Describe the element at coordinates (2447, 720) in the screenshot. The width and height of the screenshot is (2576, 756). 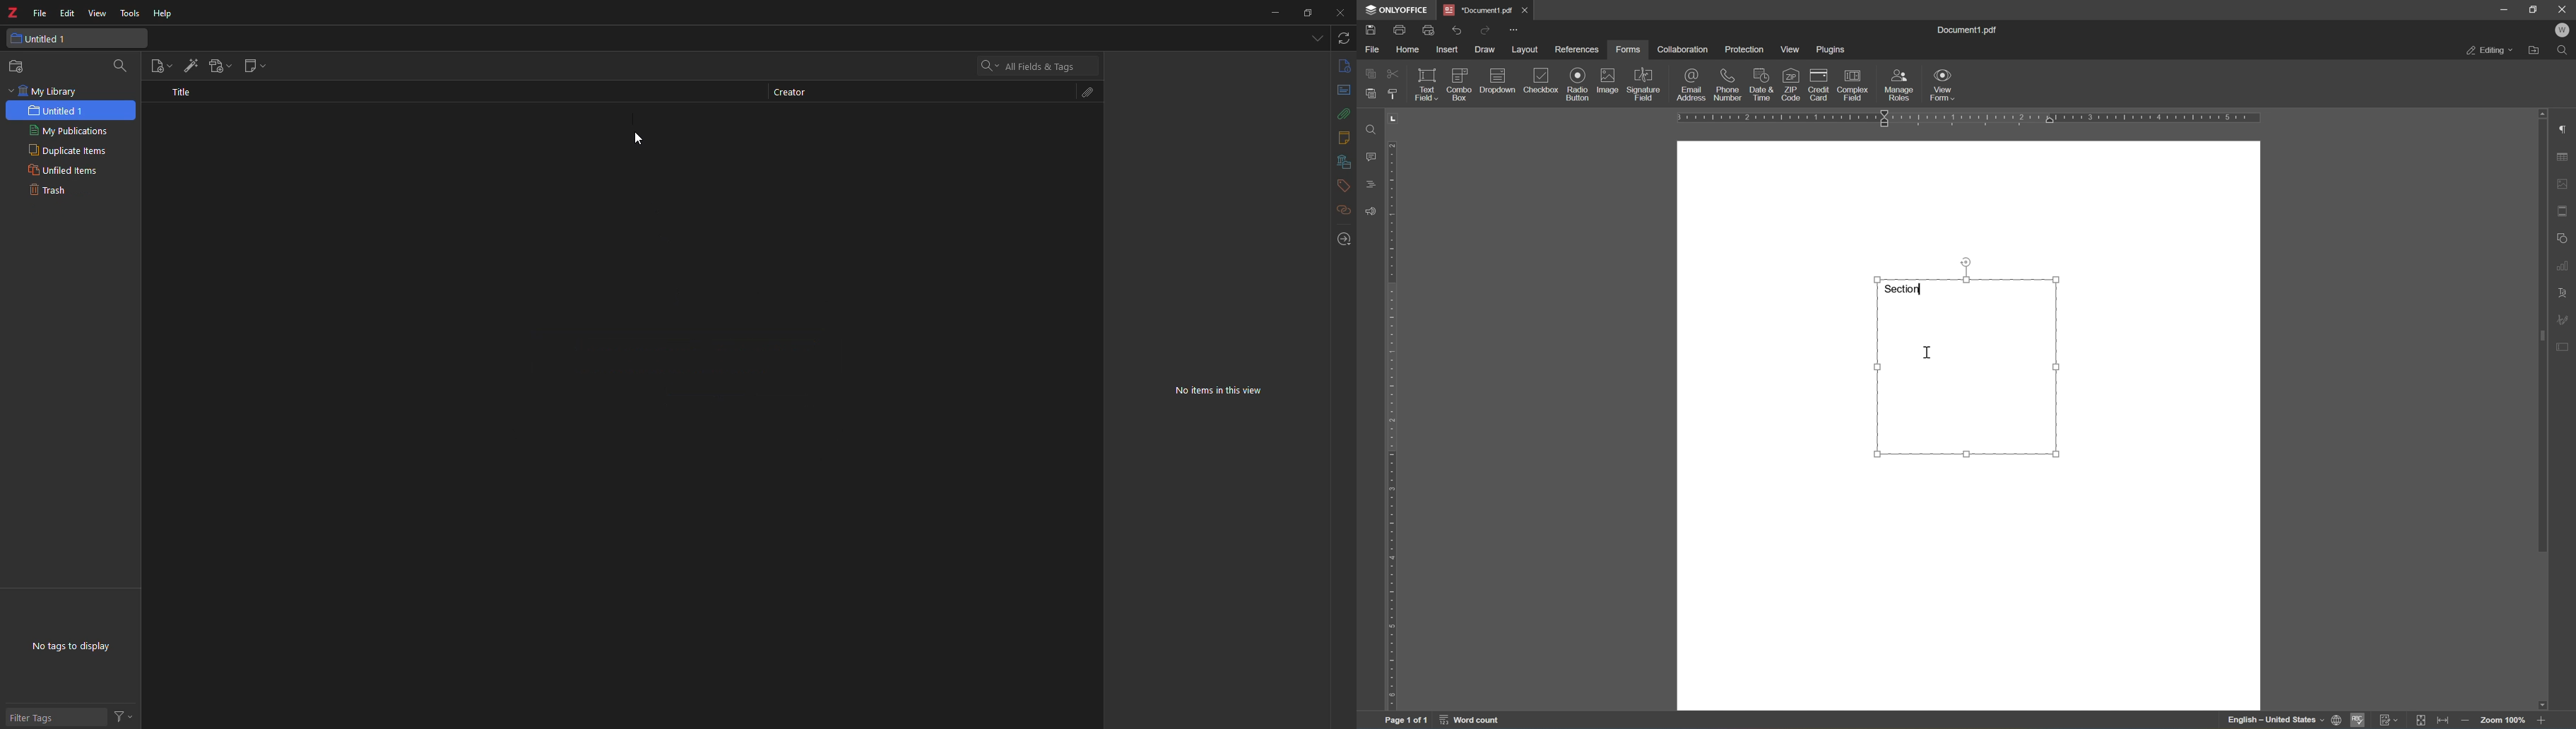
I see `fit to width` at that location.